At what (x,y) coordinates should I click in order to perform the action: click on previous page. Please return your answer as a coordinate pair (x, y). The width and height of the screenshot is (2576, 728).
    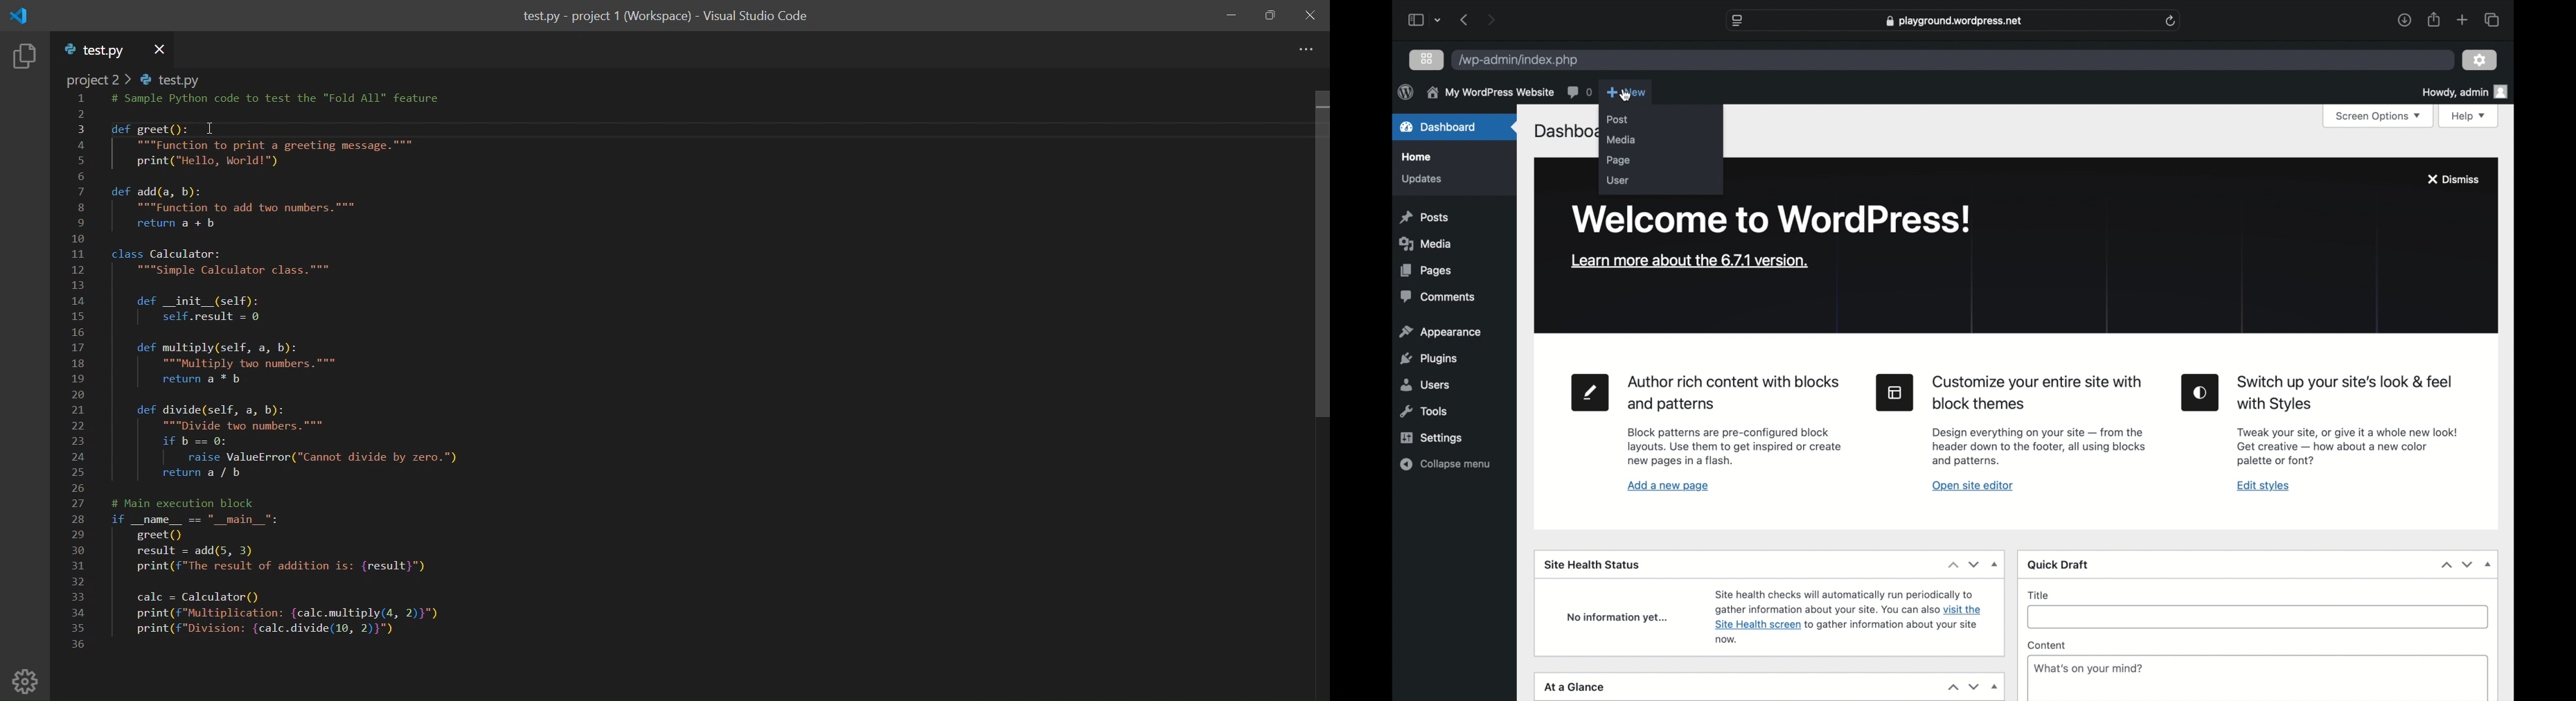
    Looking at the image, I should click on (1463, 19).